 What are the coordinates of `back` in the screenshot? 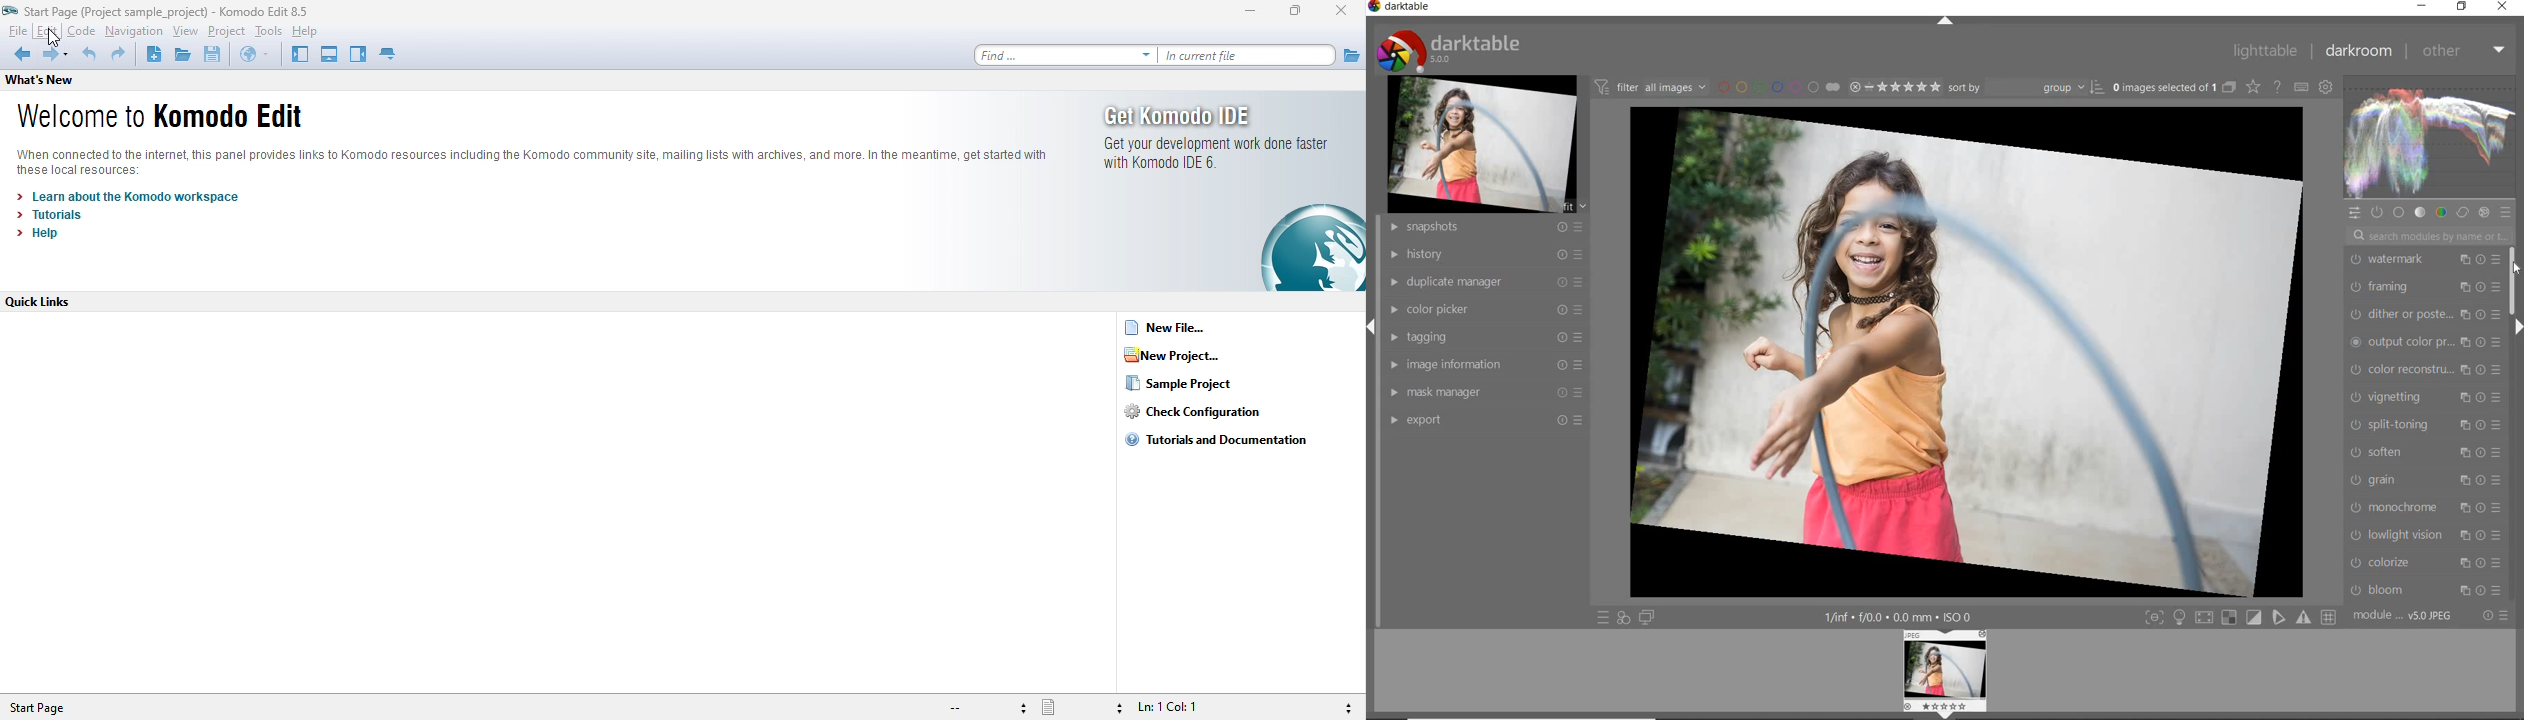 It's located at (18, 56).